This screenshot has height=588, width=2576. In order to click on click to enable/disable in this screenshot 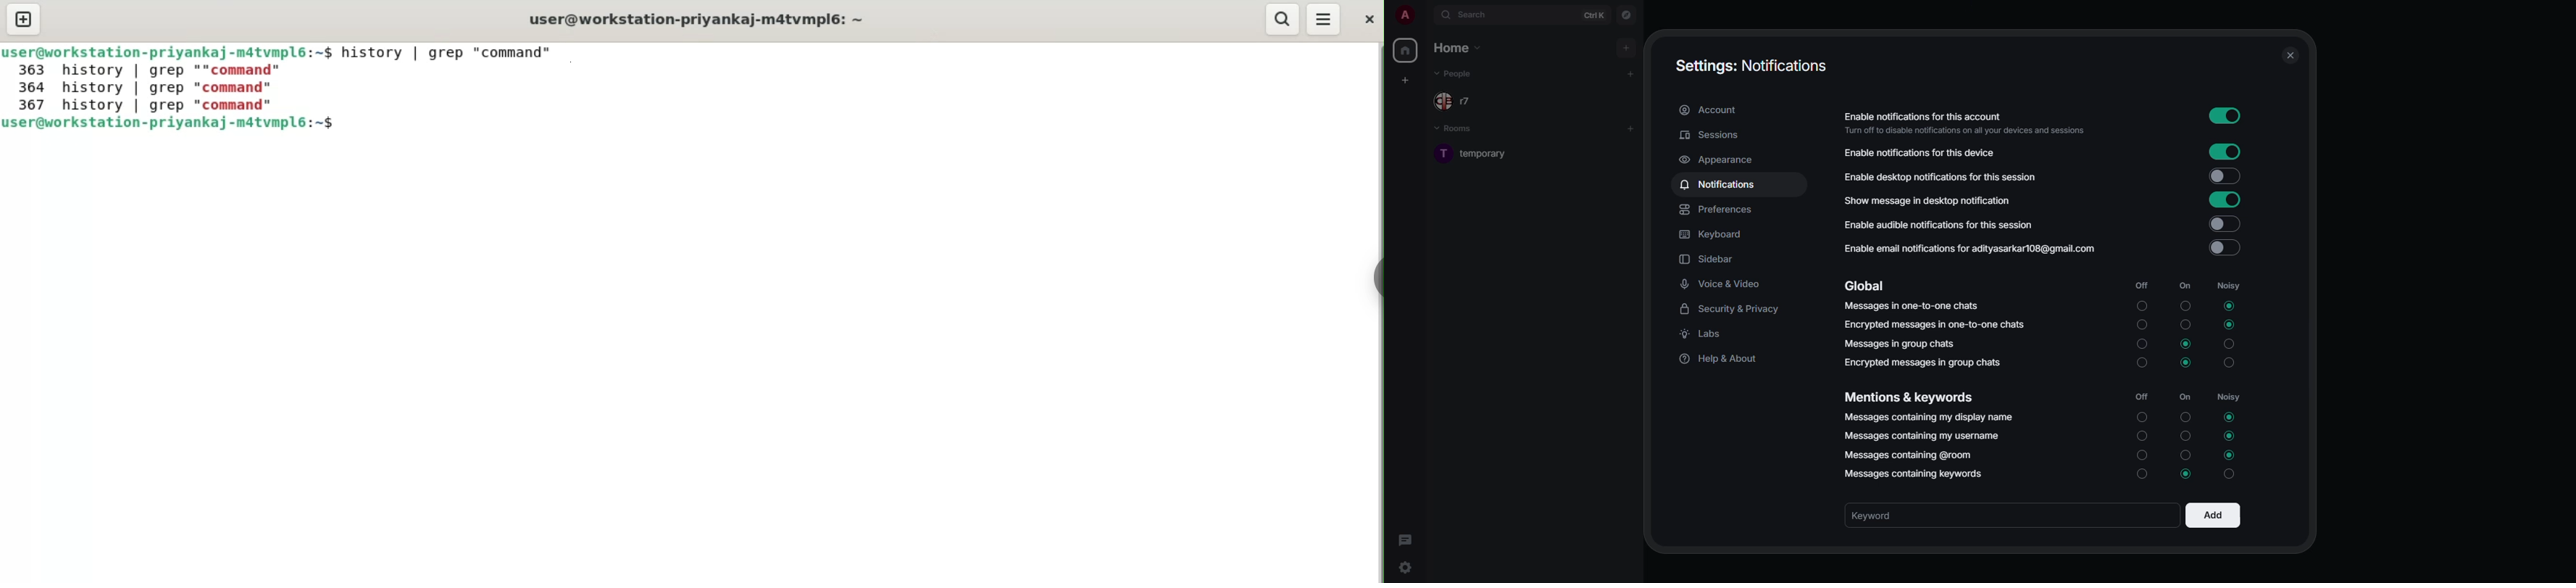, I will do `click(2224, 200)`.